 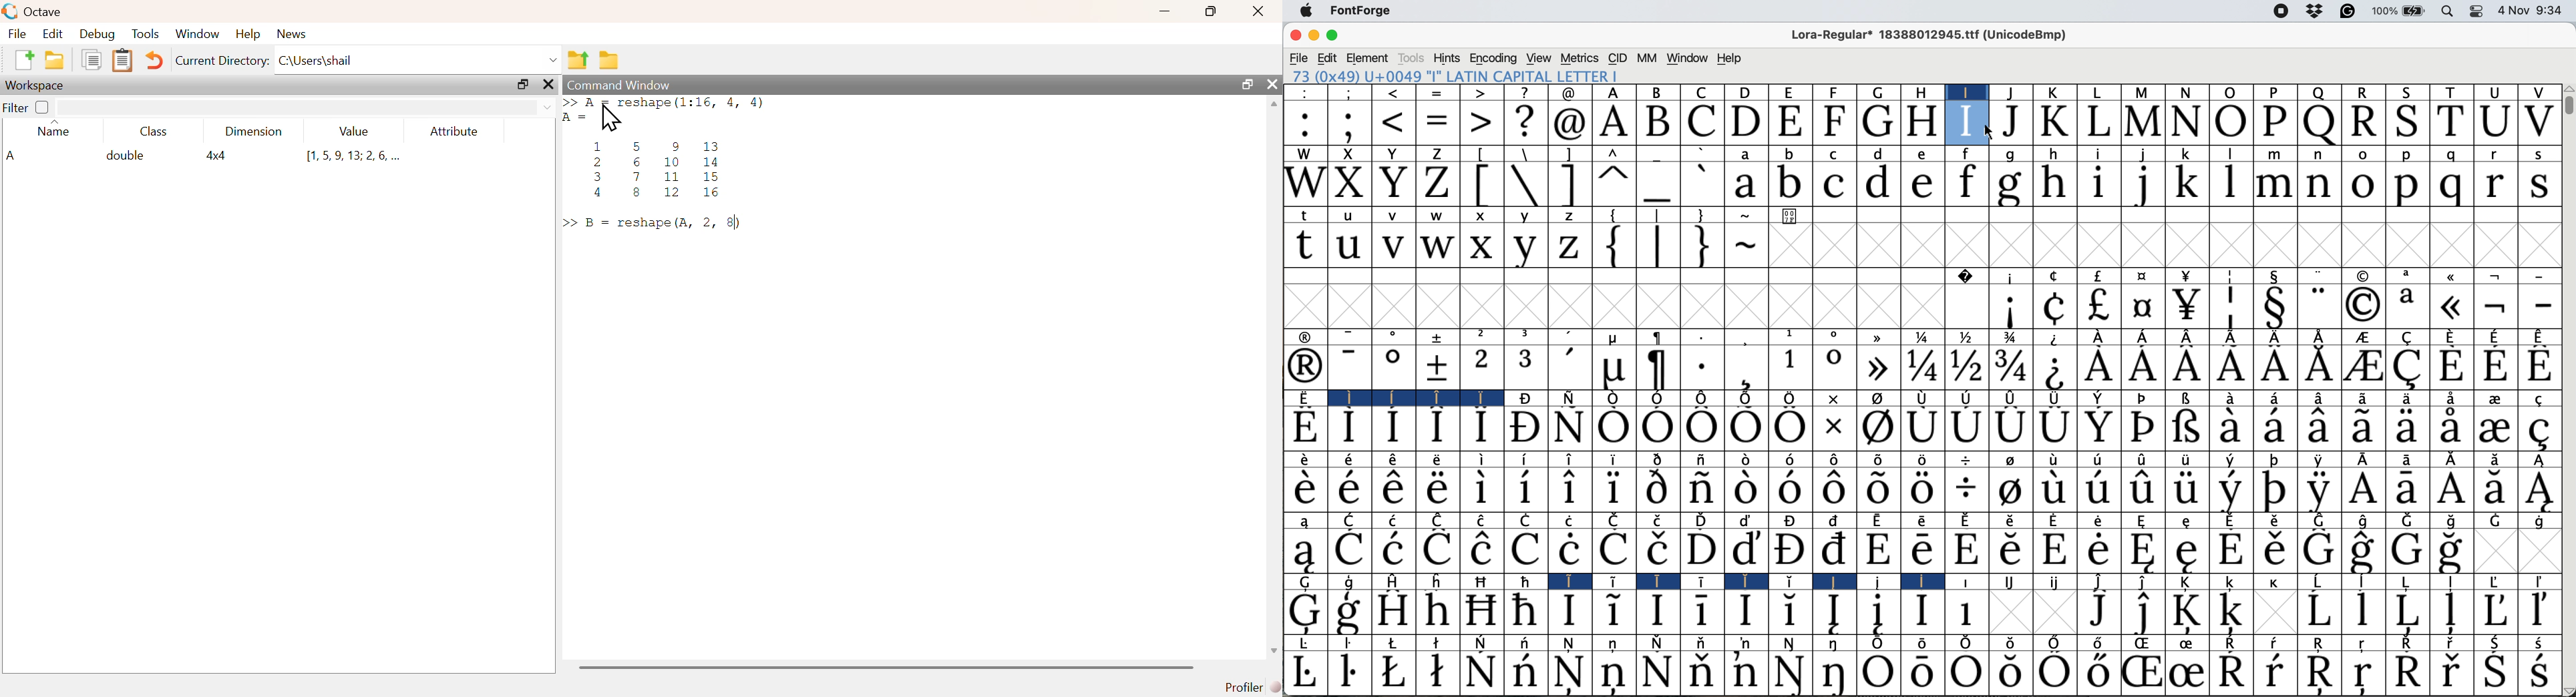 What do you see at coordinates (1922, 121) in the screenshot?
I see `H` at bounding box center [1922, 121].